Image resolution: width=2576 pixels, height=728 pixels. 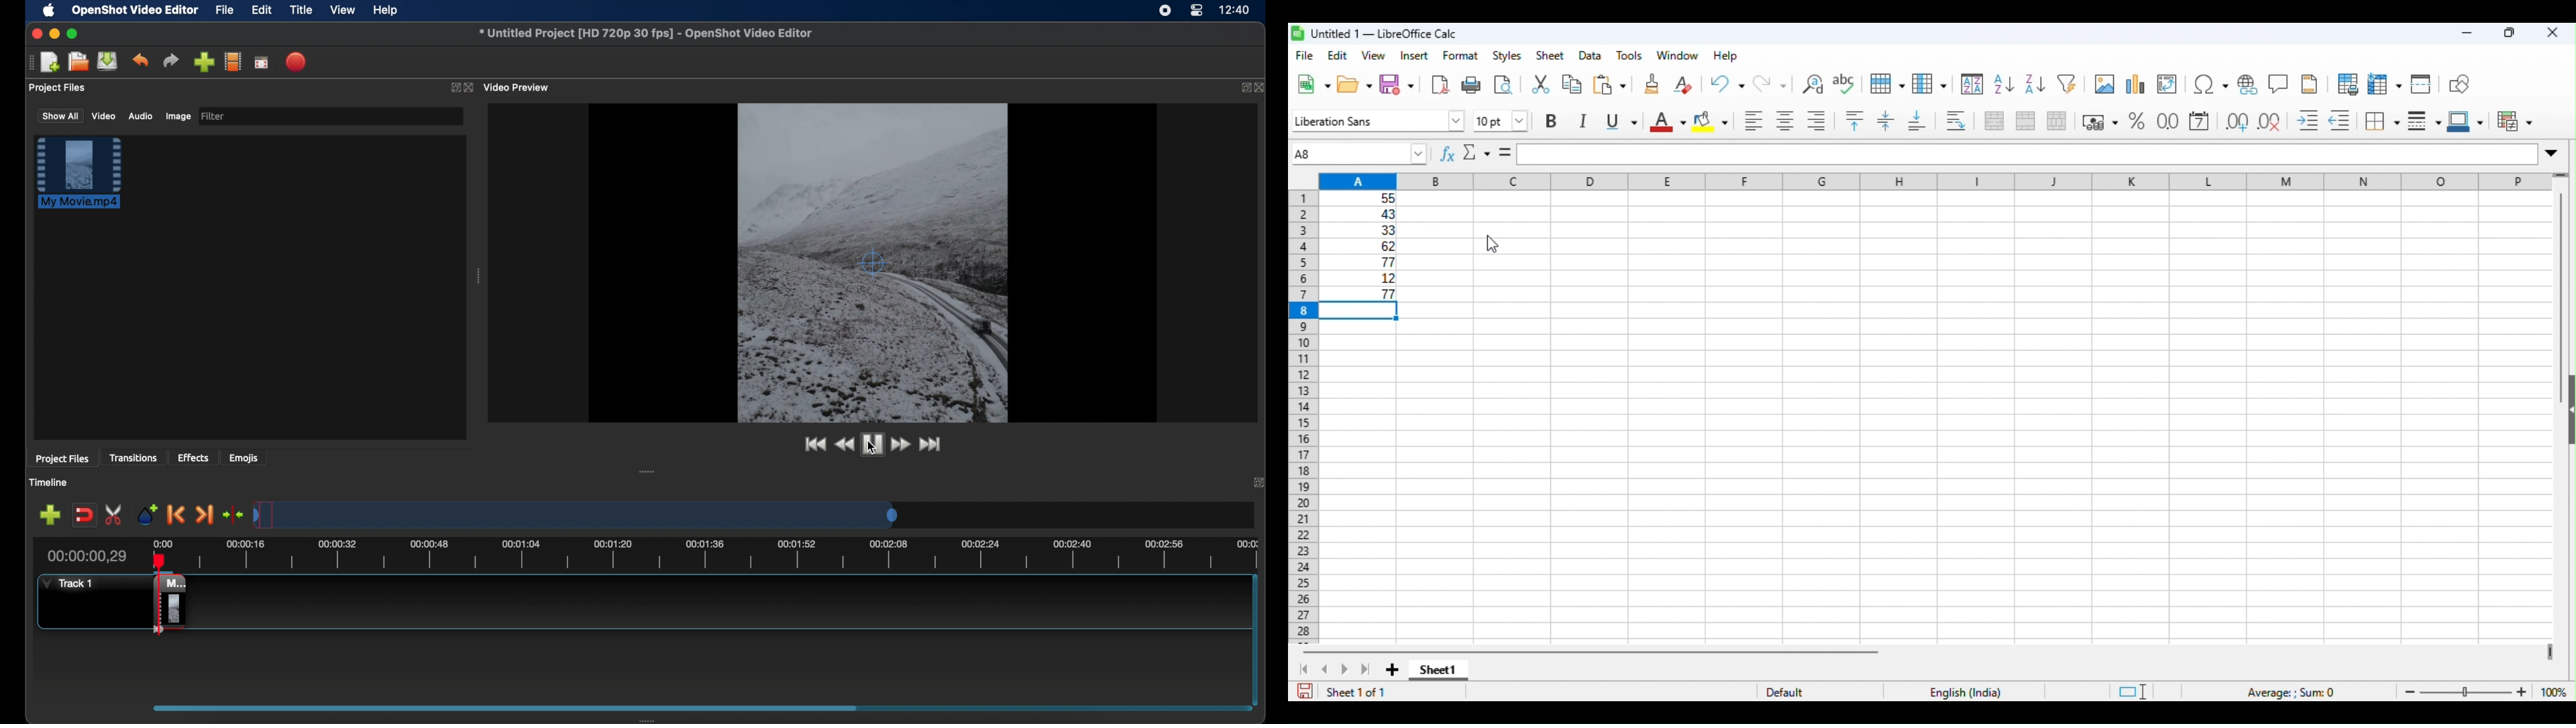 I want to click on standard selection, so click(x=2131, y=691).